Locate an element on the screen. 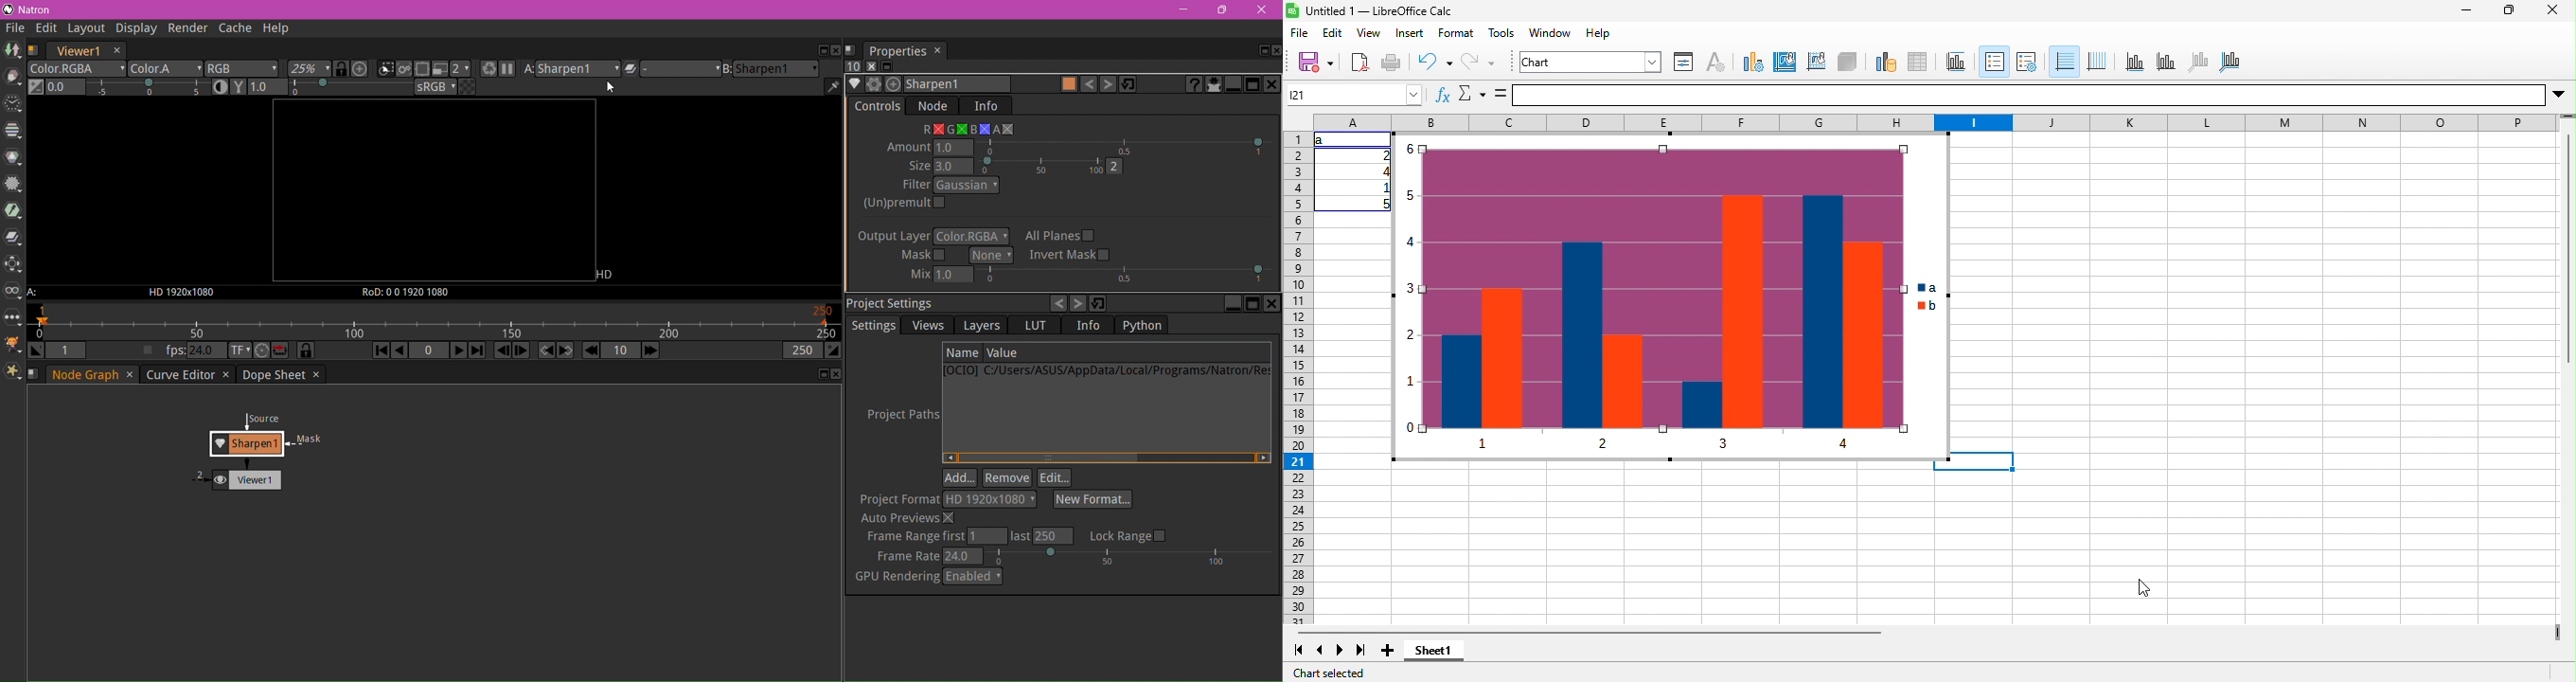 The height and width of the screenshot is (700, 2576). y axis is located at coordinates (2167, 63).